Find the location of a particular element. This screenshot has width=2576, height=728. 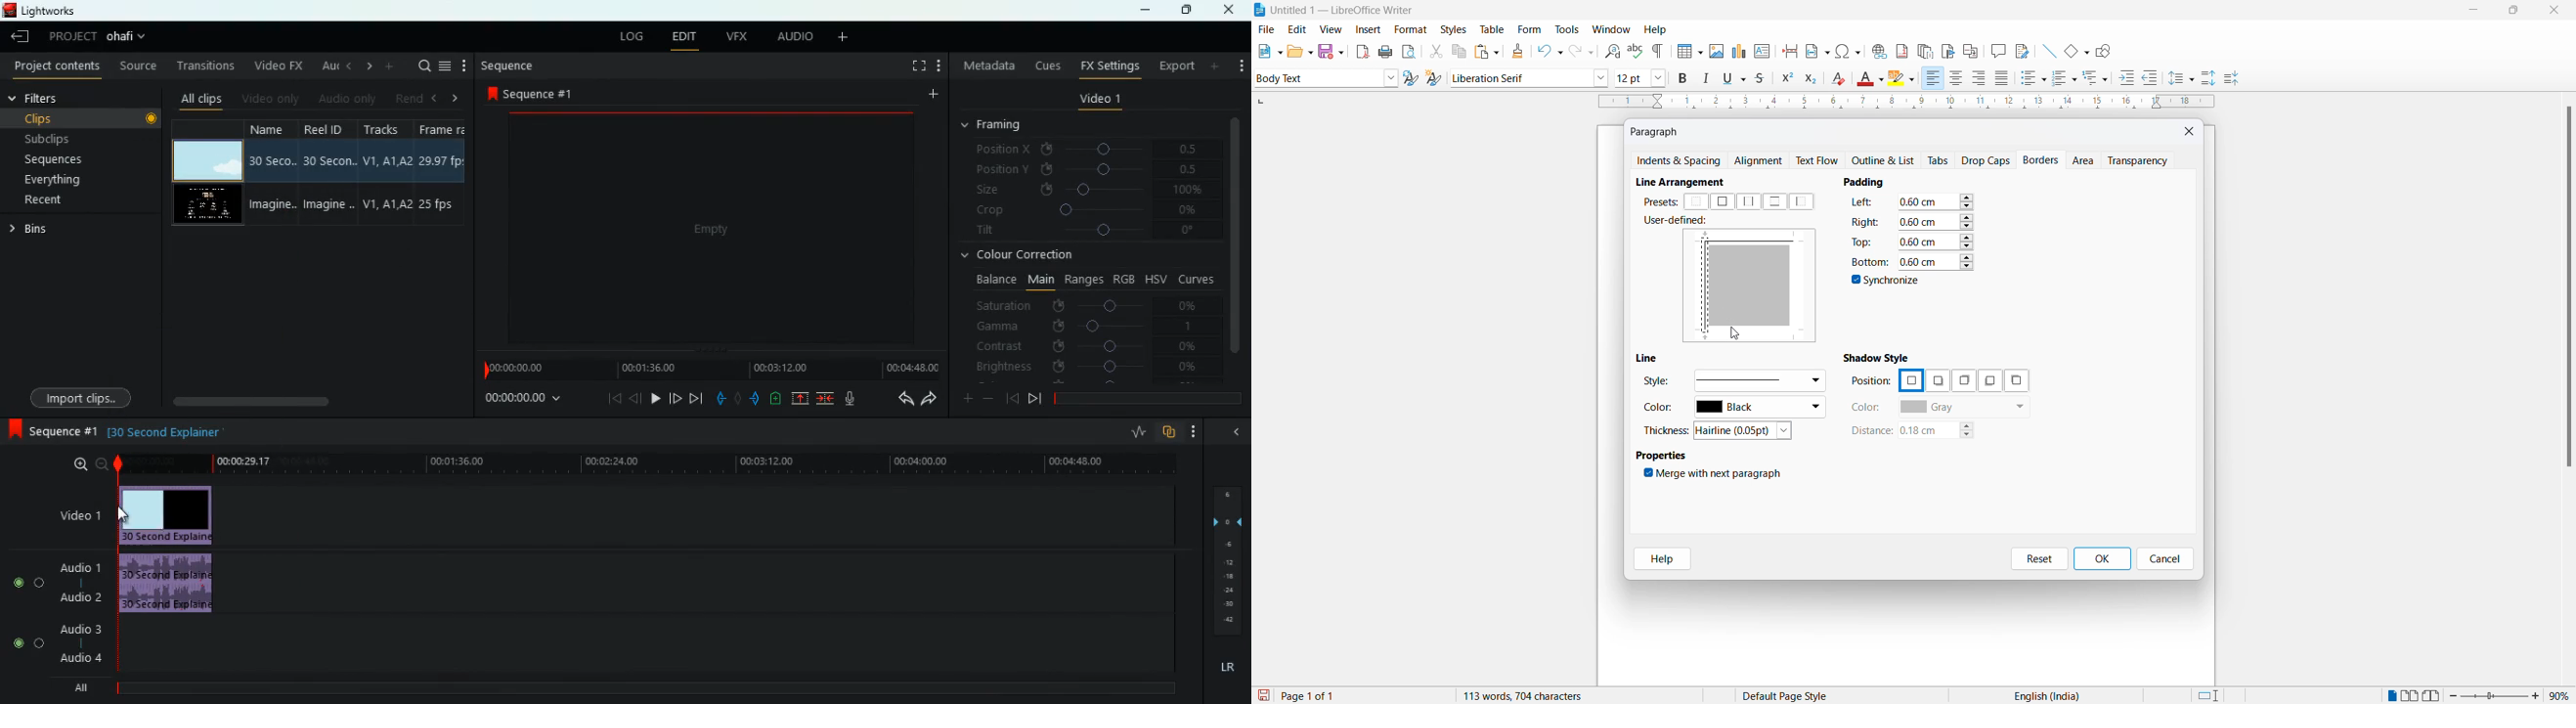

color options is located at coordinates (1760, 409).